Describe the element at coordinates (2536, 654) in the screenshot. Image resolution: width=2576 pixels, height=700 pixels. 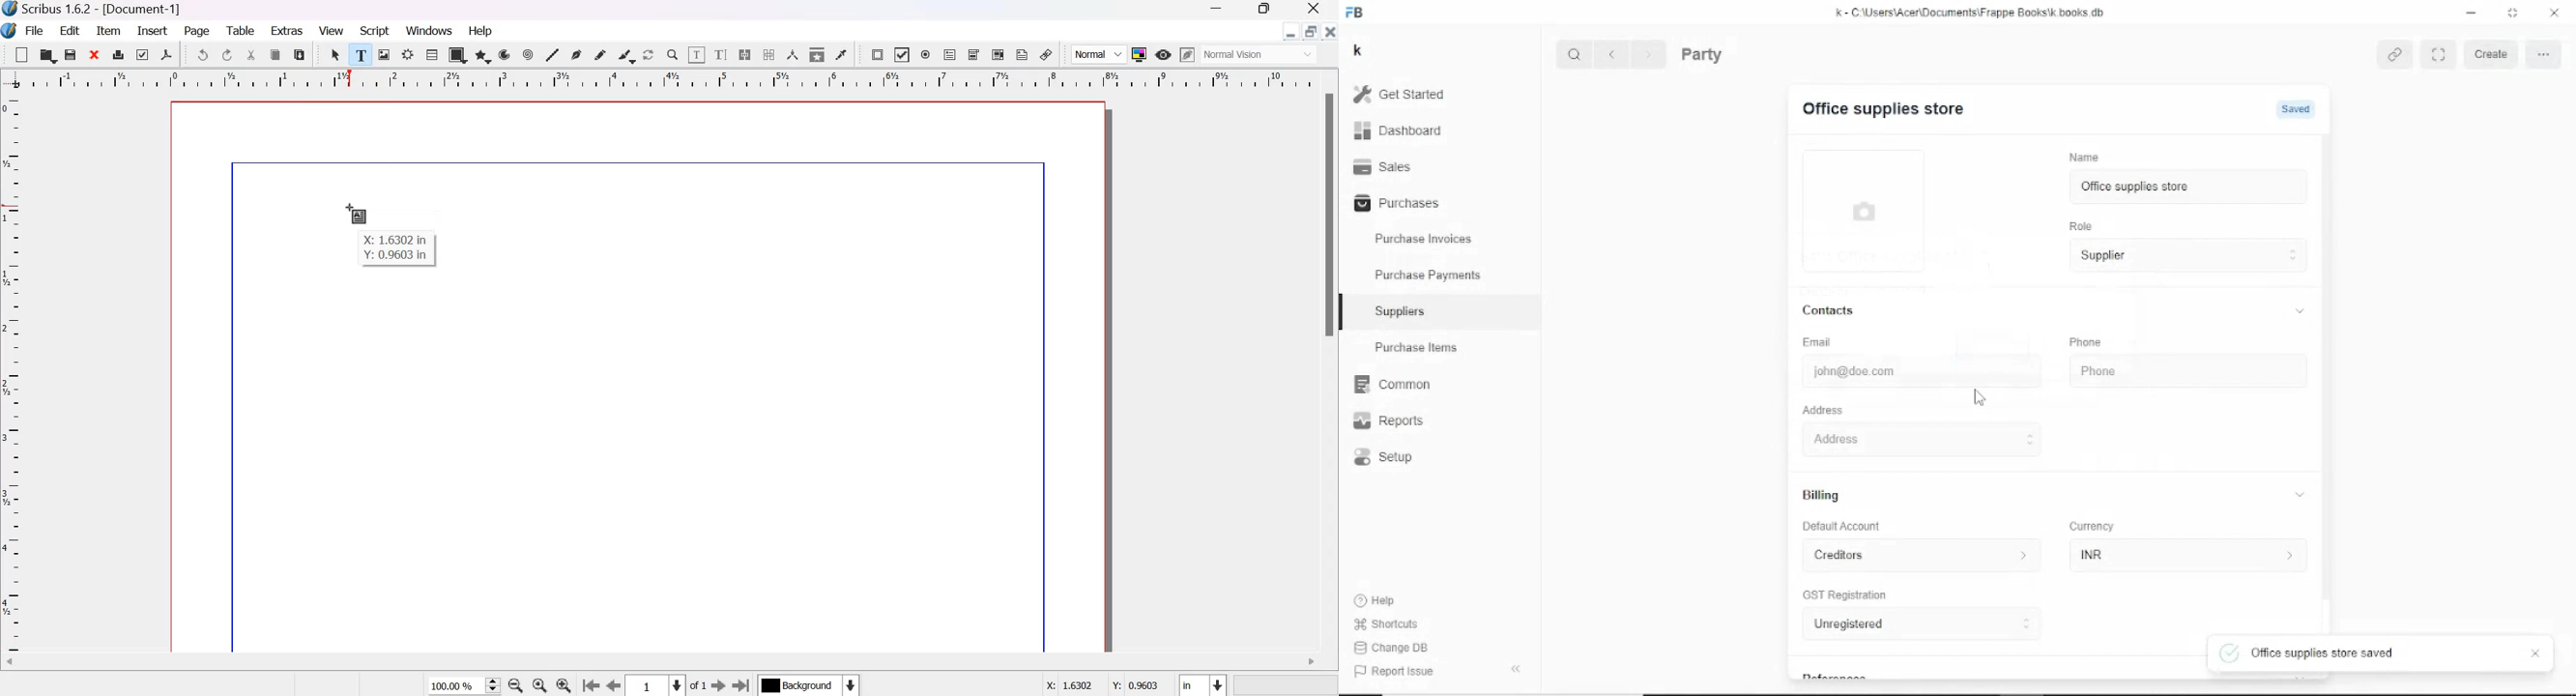
I see `Close notification` at that location.